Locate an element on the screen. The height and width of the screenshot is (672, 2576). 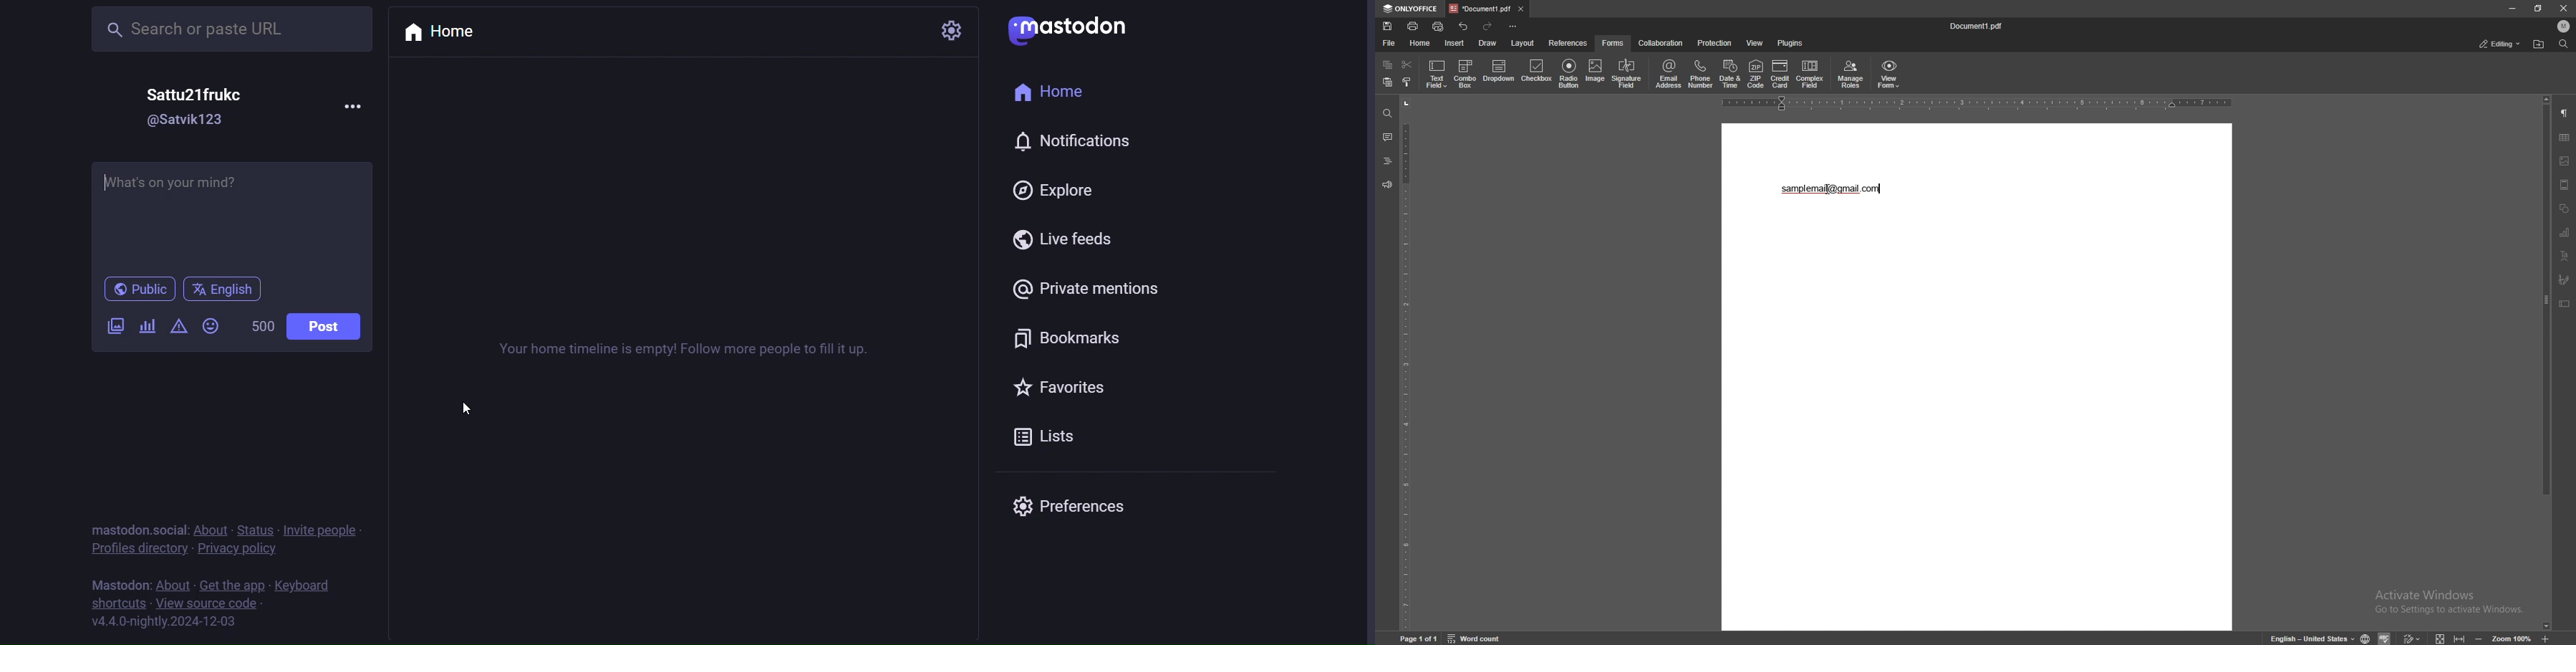
redo is located at coordinates (1490, 26).